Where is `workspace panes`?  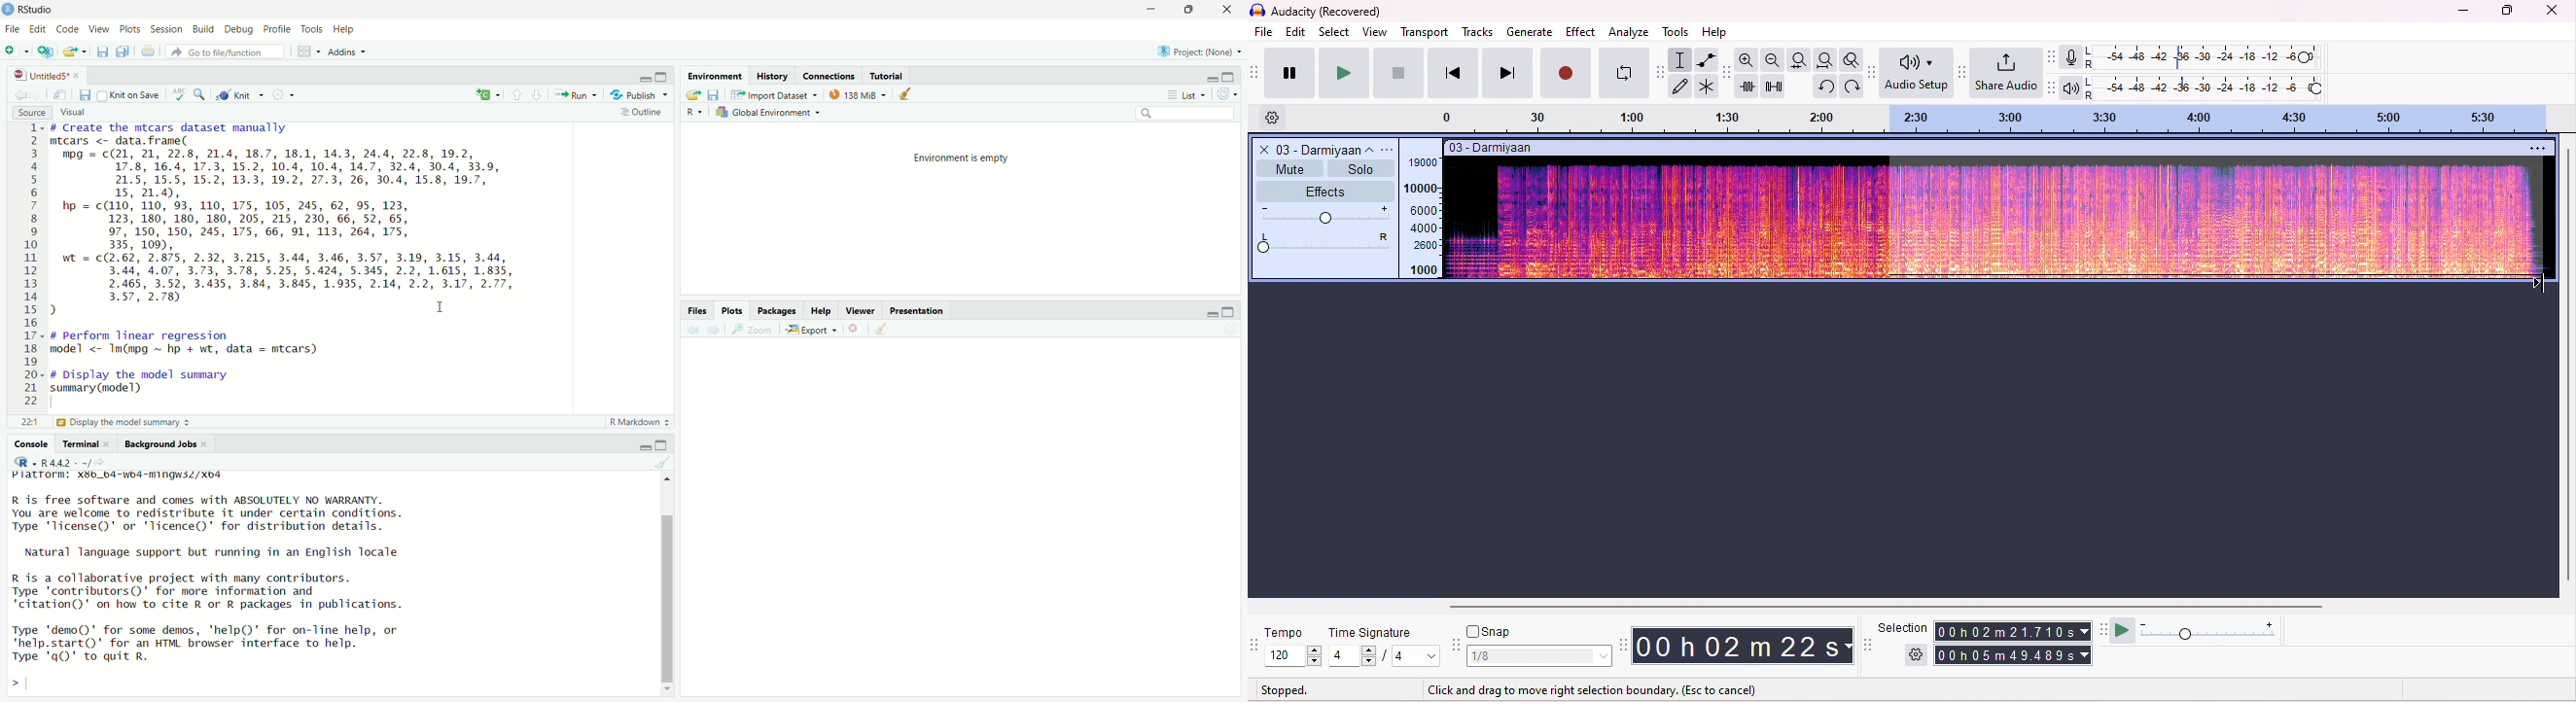 workspace panes is located at coordinates (305, 51).